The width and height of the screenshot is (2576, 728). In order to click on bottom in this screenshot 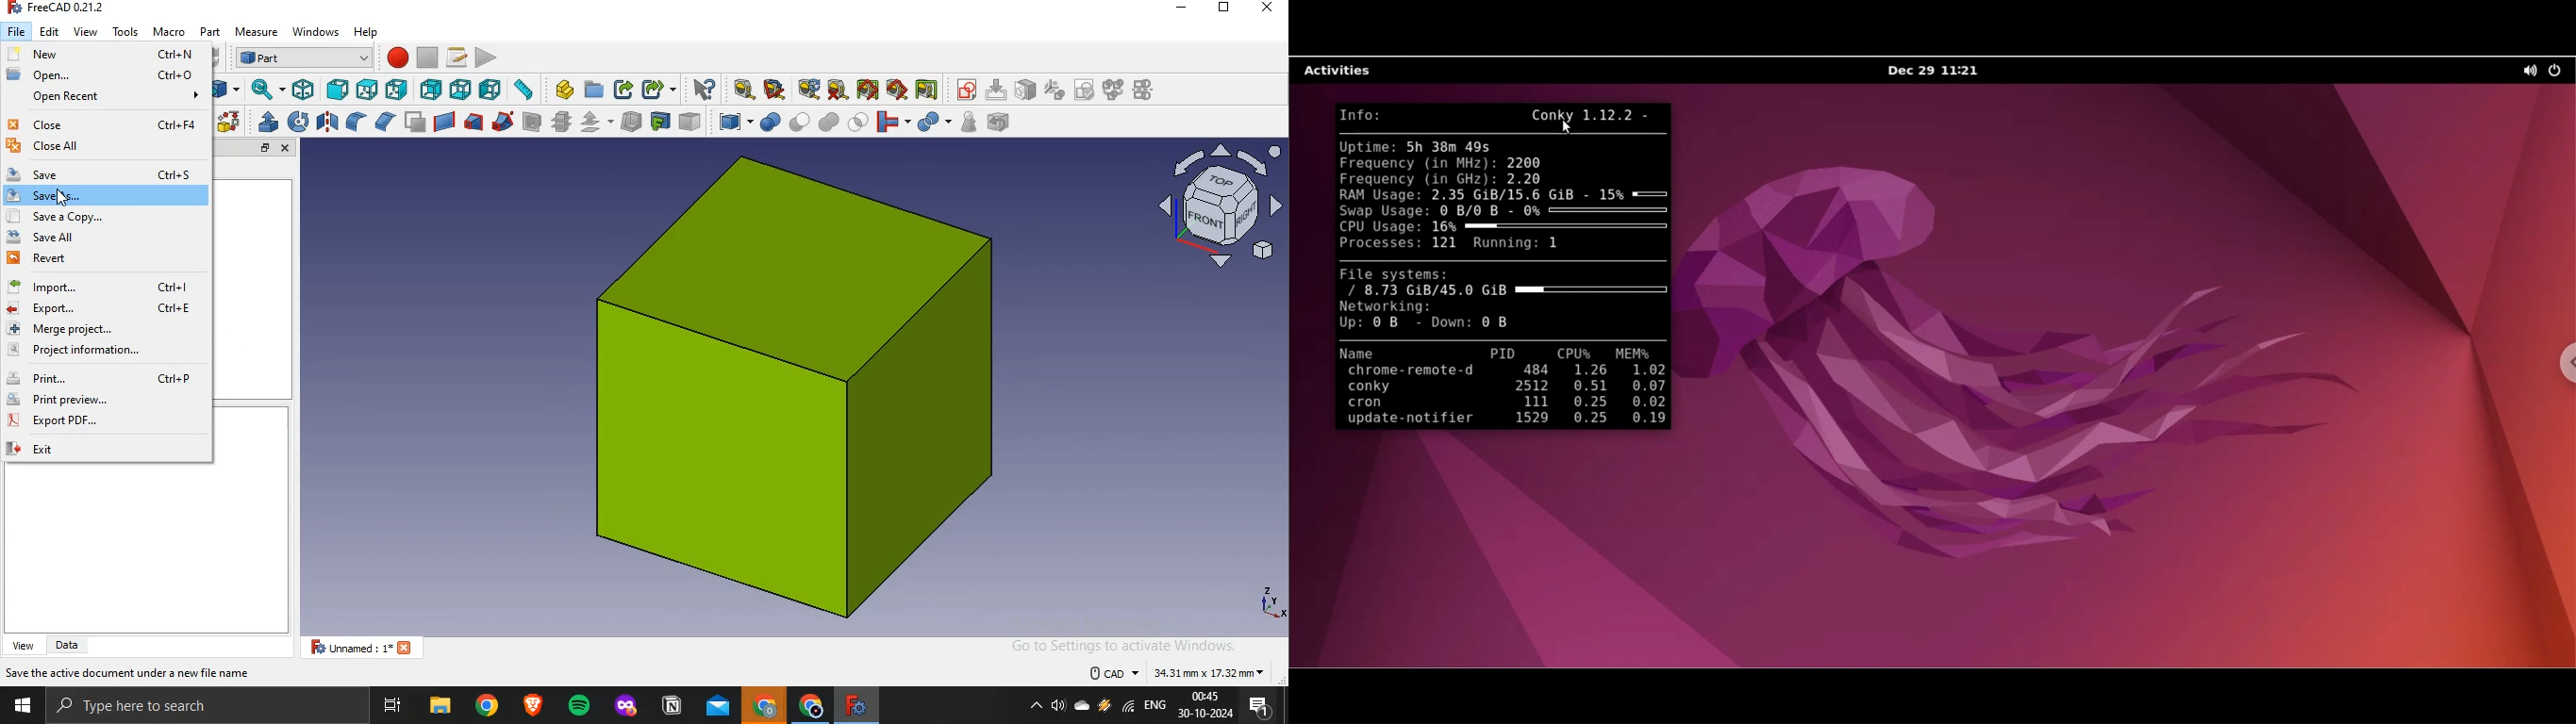, I will do `click(460, 90)`.